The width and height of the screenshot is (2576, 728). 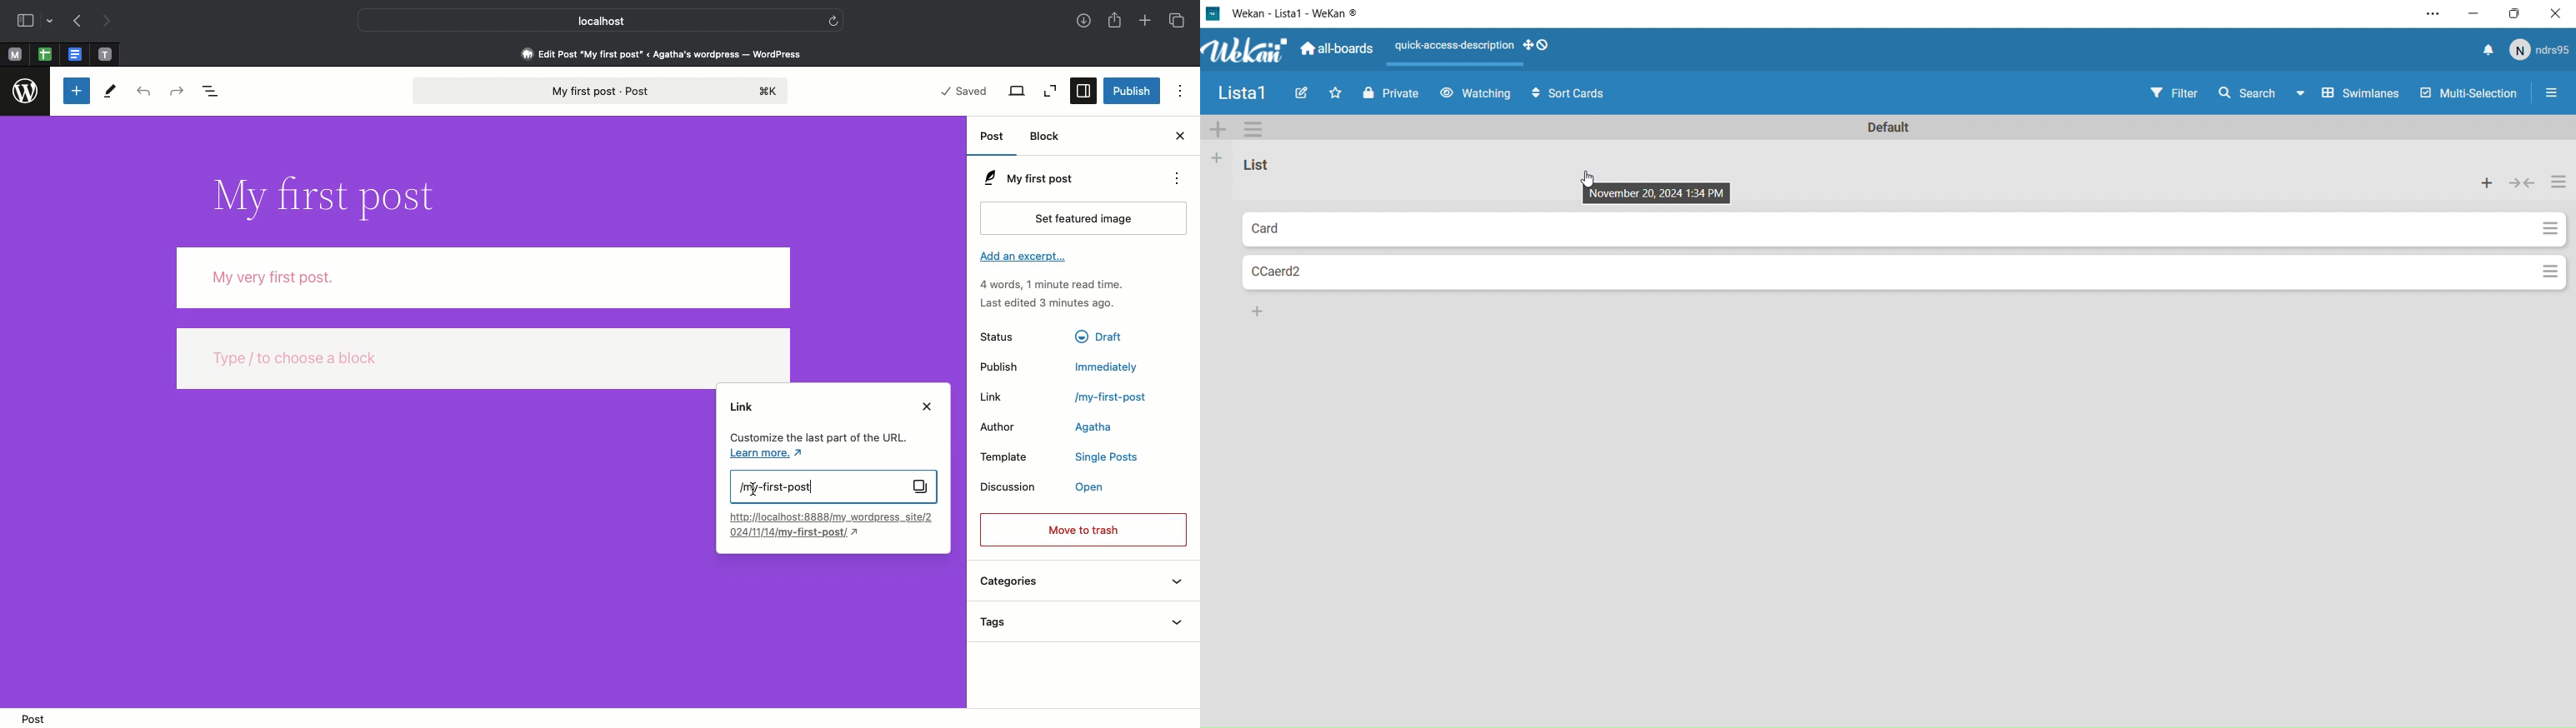 I want to click on Publish, so click(x=999, y=365).